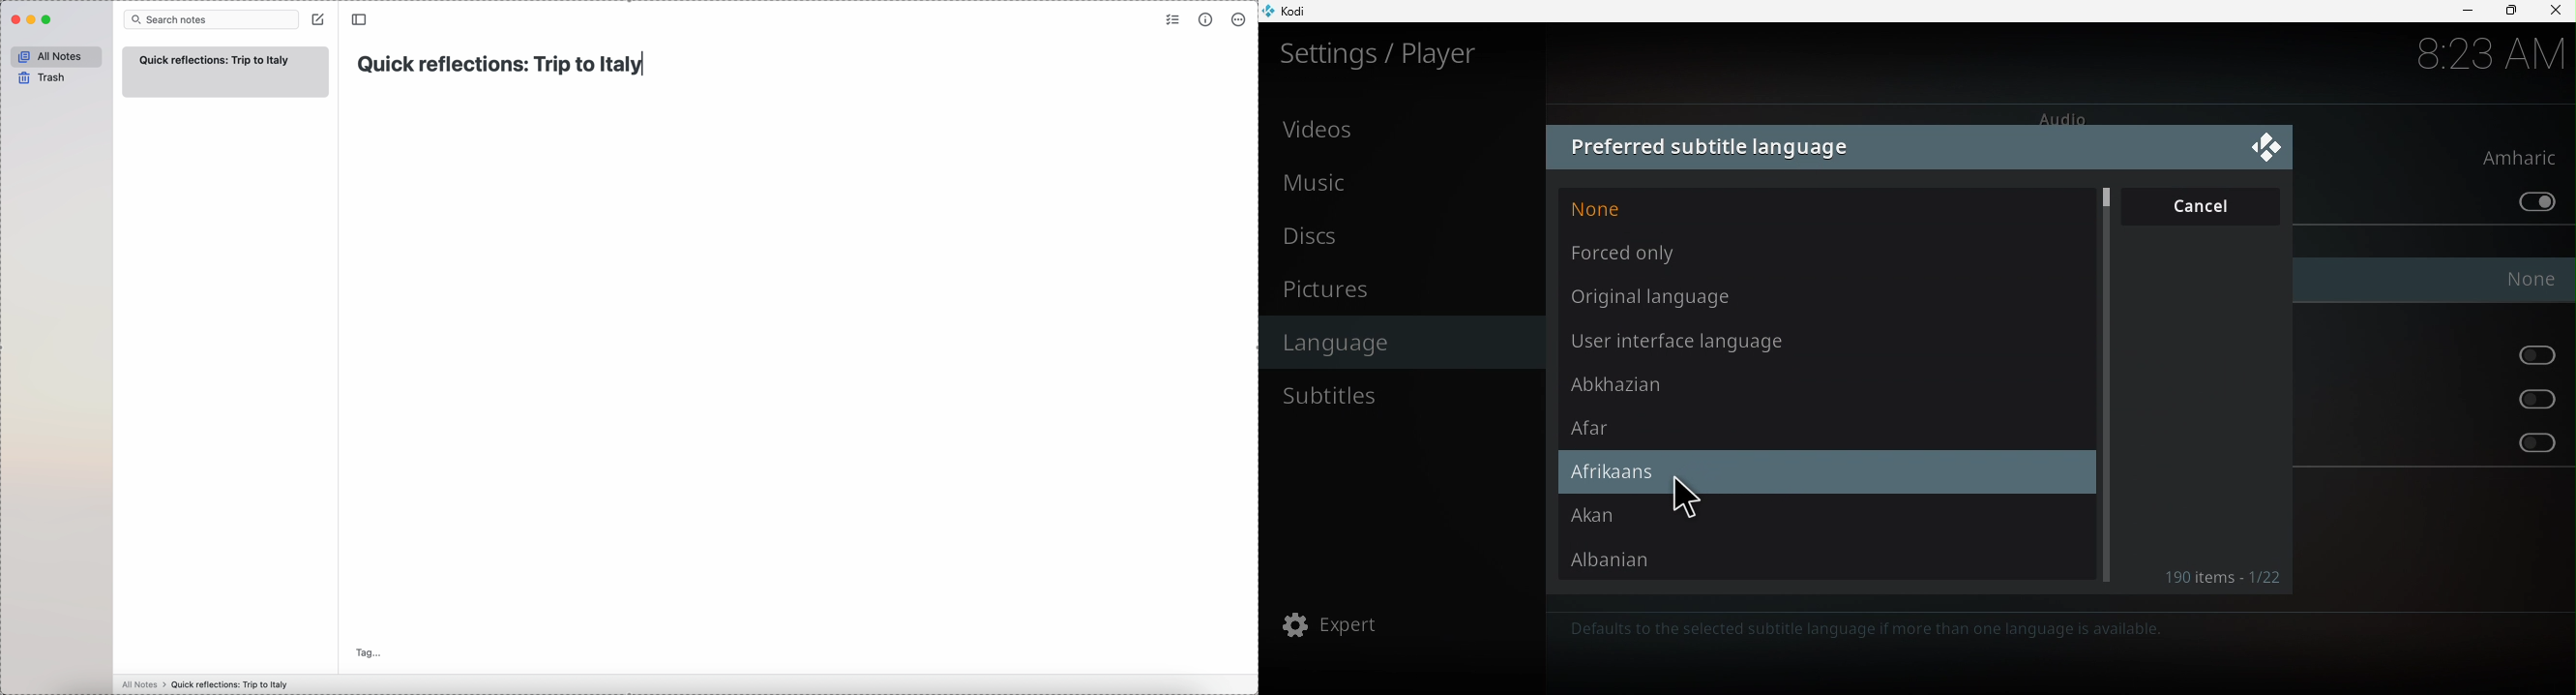 Image resolution: width=2576 pixels, height=700 pixels. What do you see at coordinates (51, 55) in the screenshot?
I see `all notes` at bounding box center [51, 55].